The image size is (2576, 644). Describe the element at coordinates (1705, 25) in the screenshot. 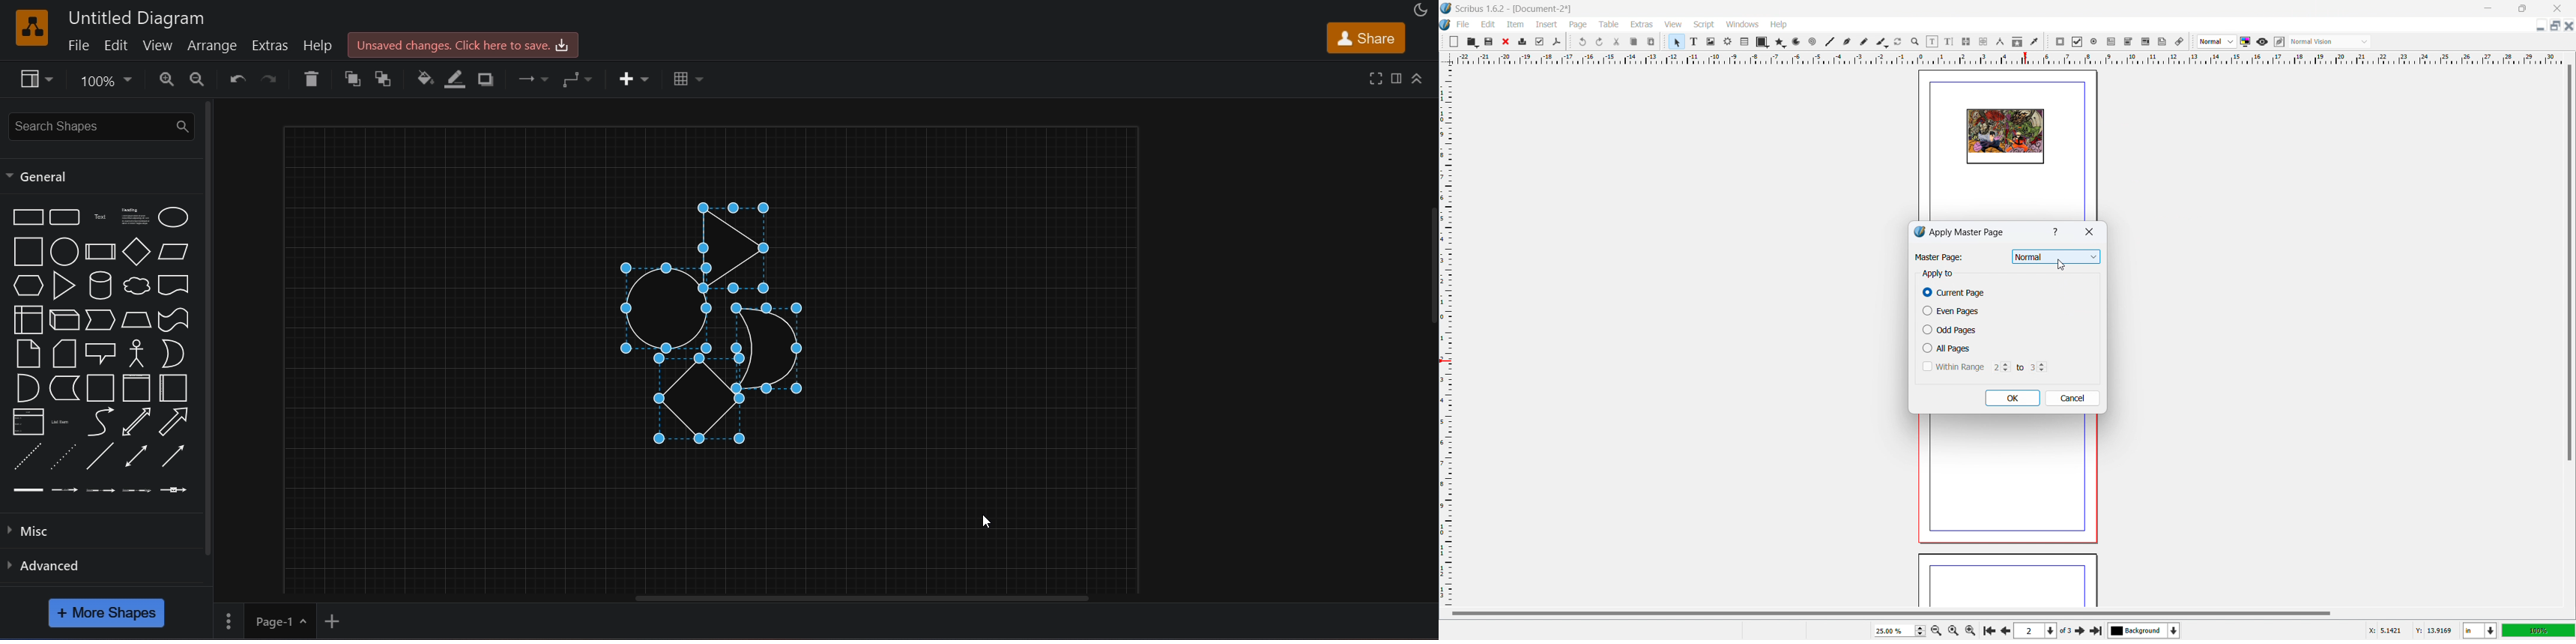

I see `script` at that location.